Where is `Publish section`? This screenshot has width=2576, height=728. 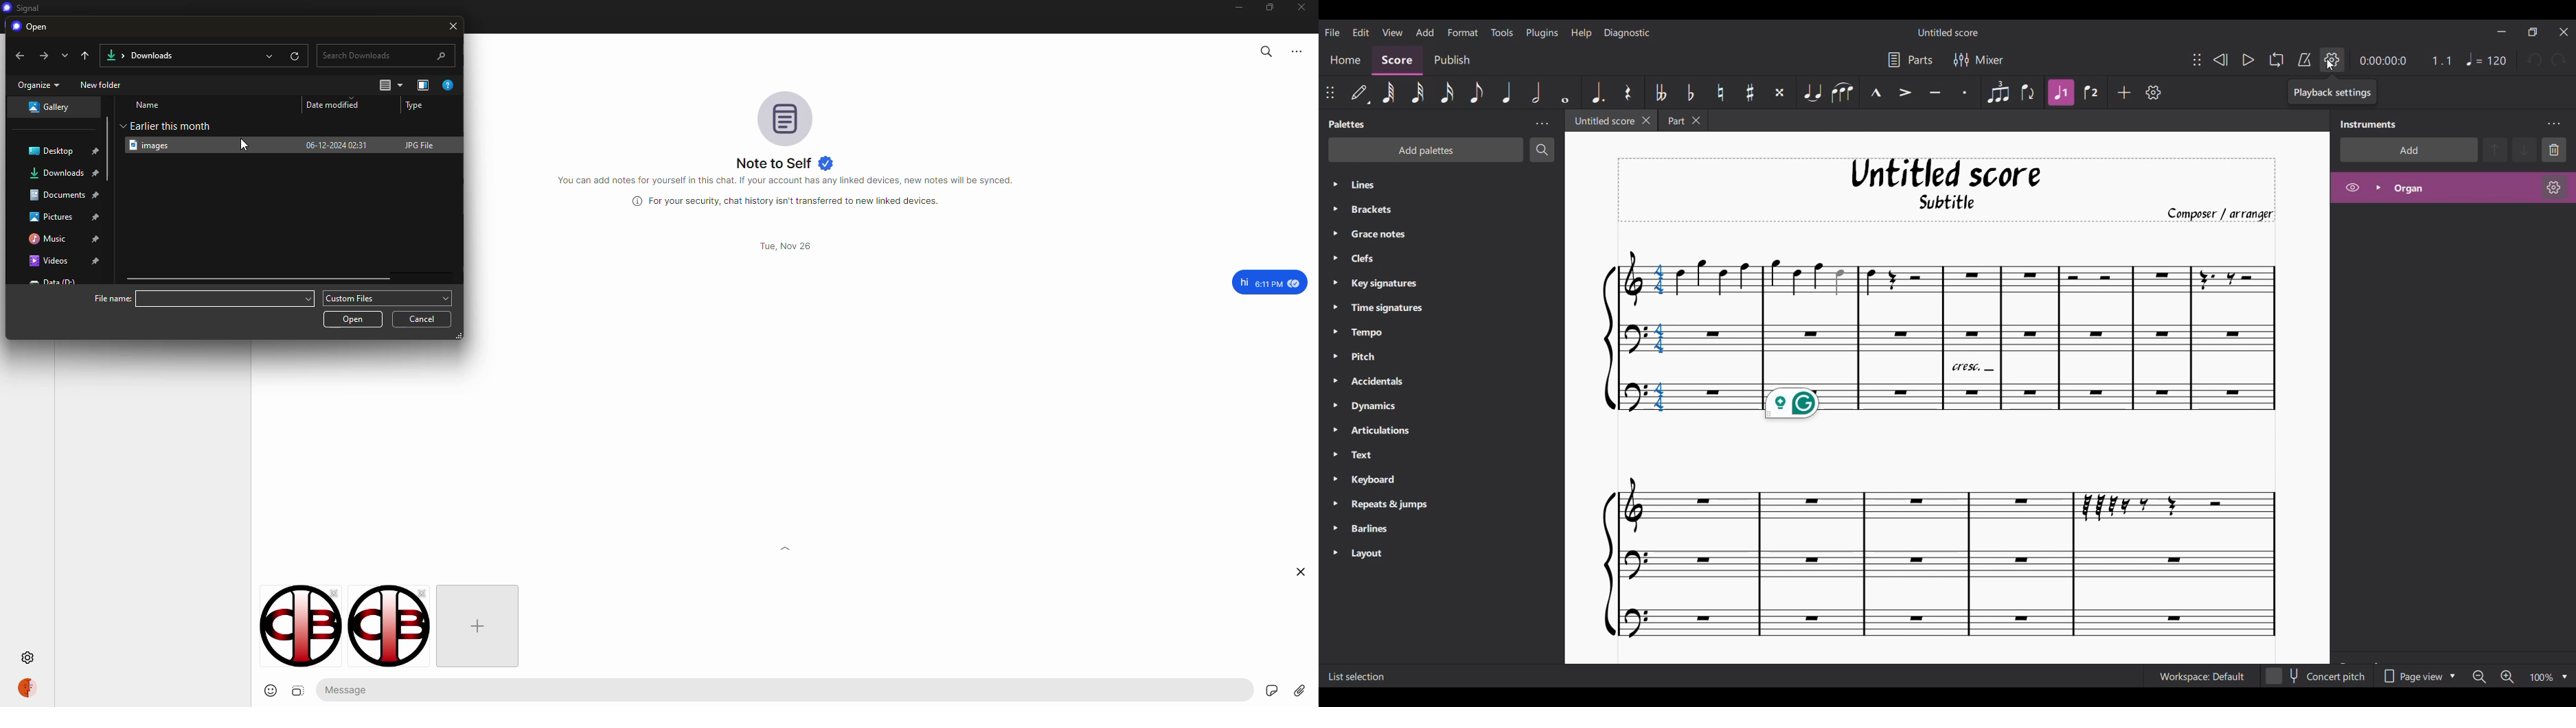 Publish section is located at coordinates (1452, 60).